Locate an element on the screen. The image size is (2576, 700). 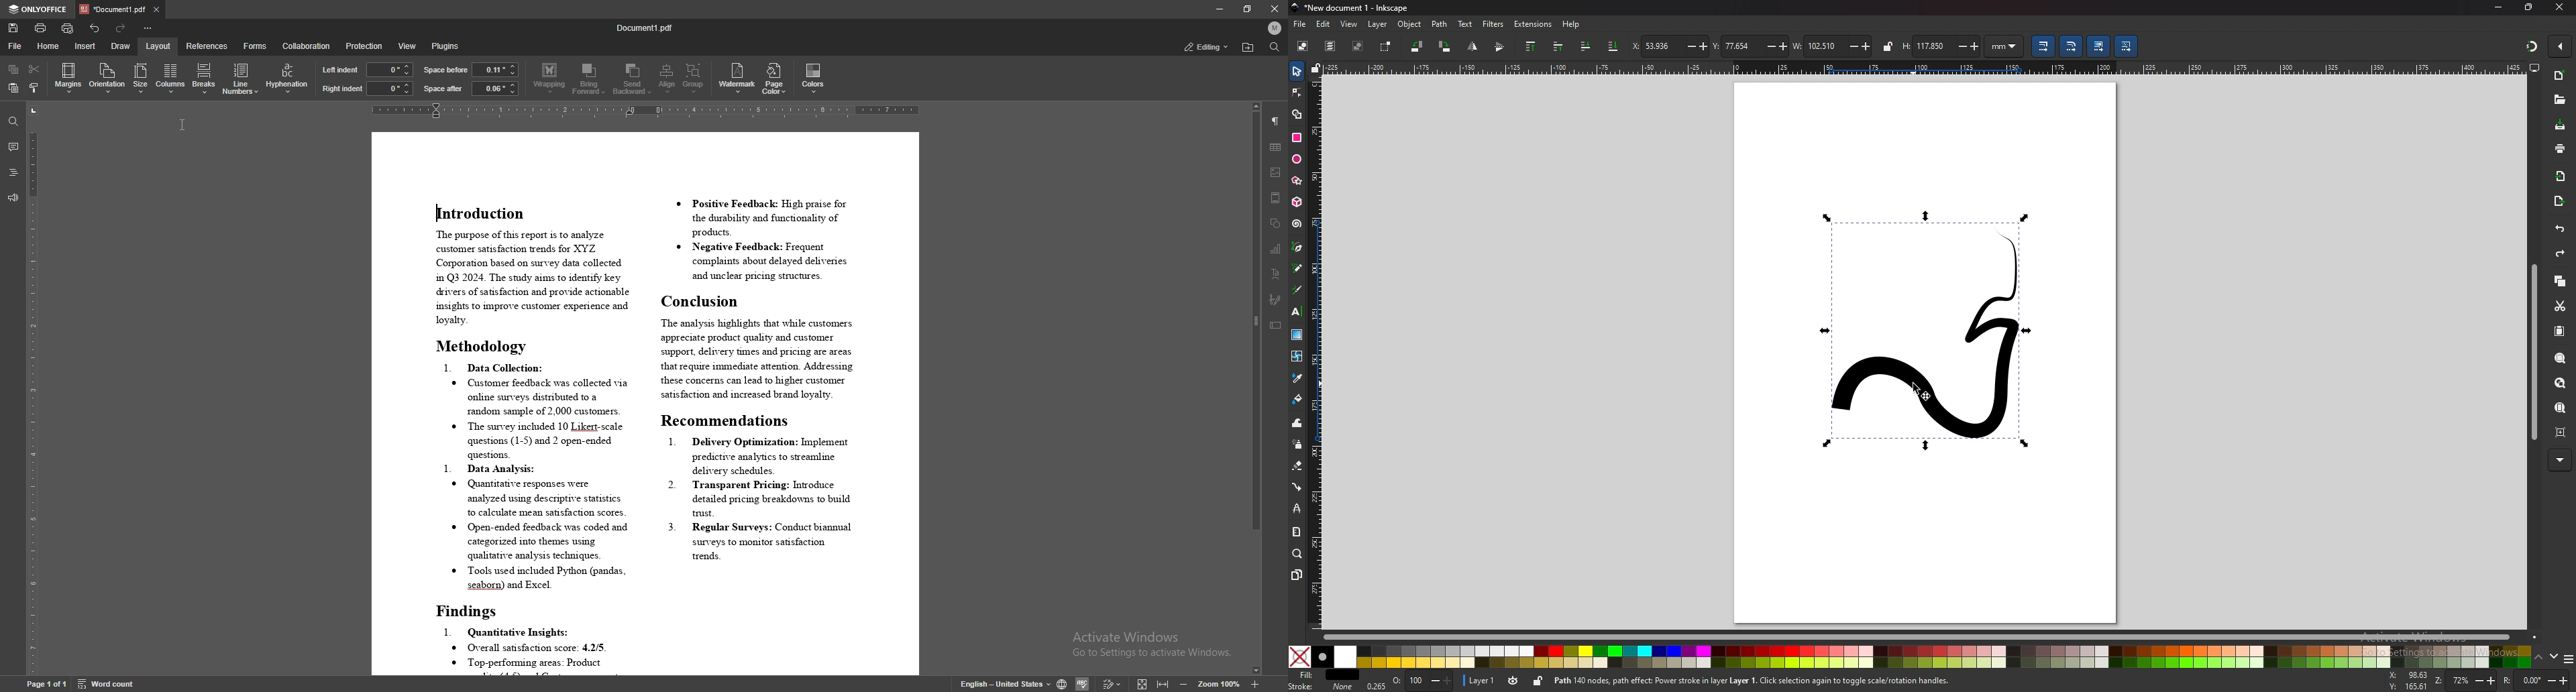
stars and polygons is located at coordinates (1297, 180).